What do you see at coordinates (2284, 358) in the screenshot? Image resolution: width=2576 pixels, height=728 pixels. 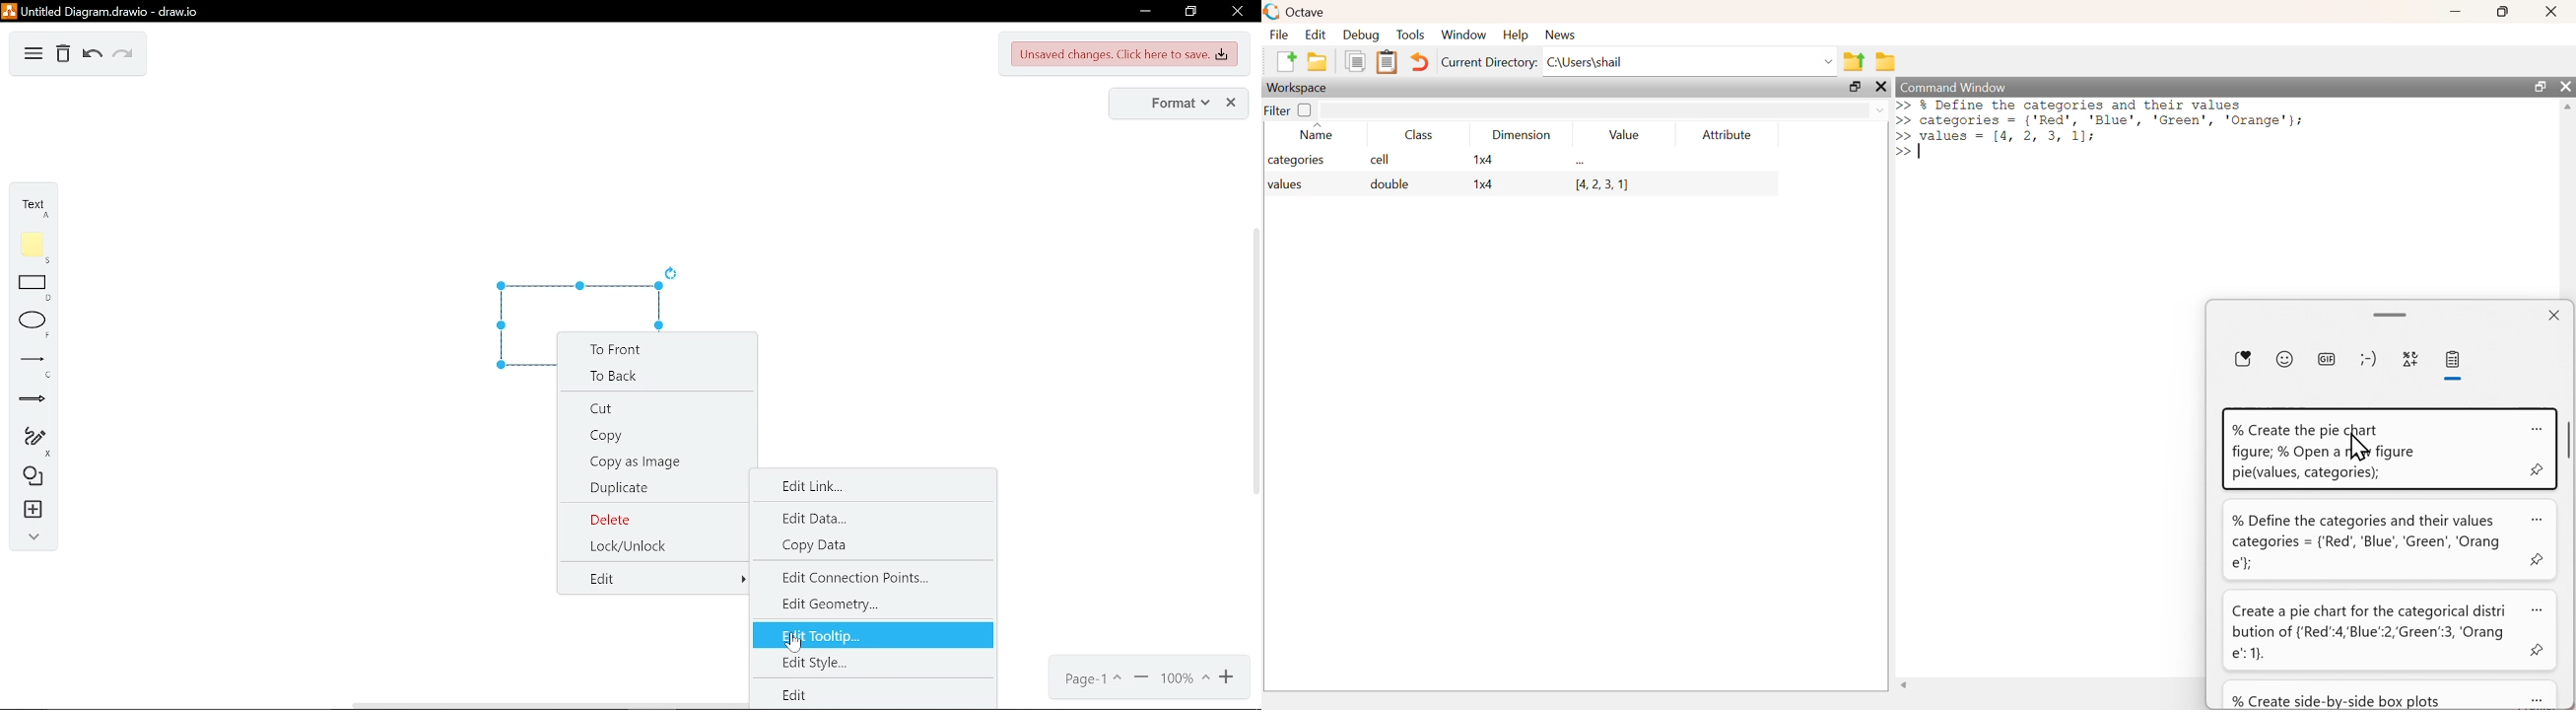 I see `Emoji` at bounding box center [2284, 358].